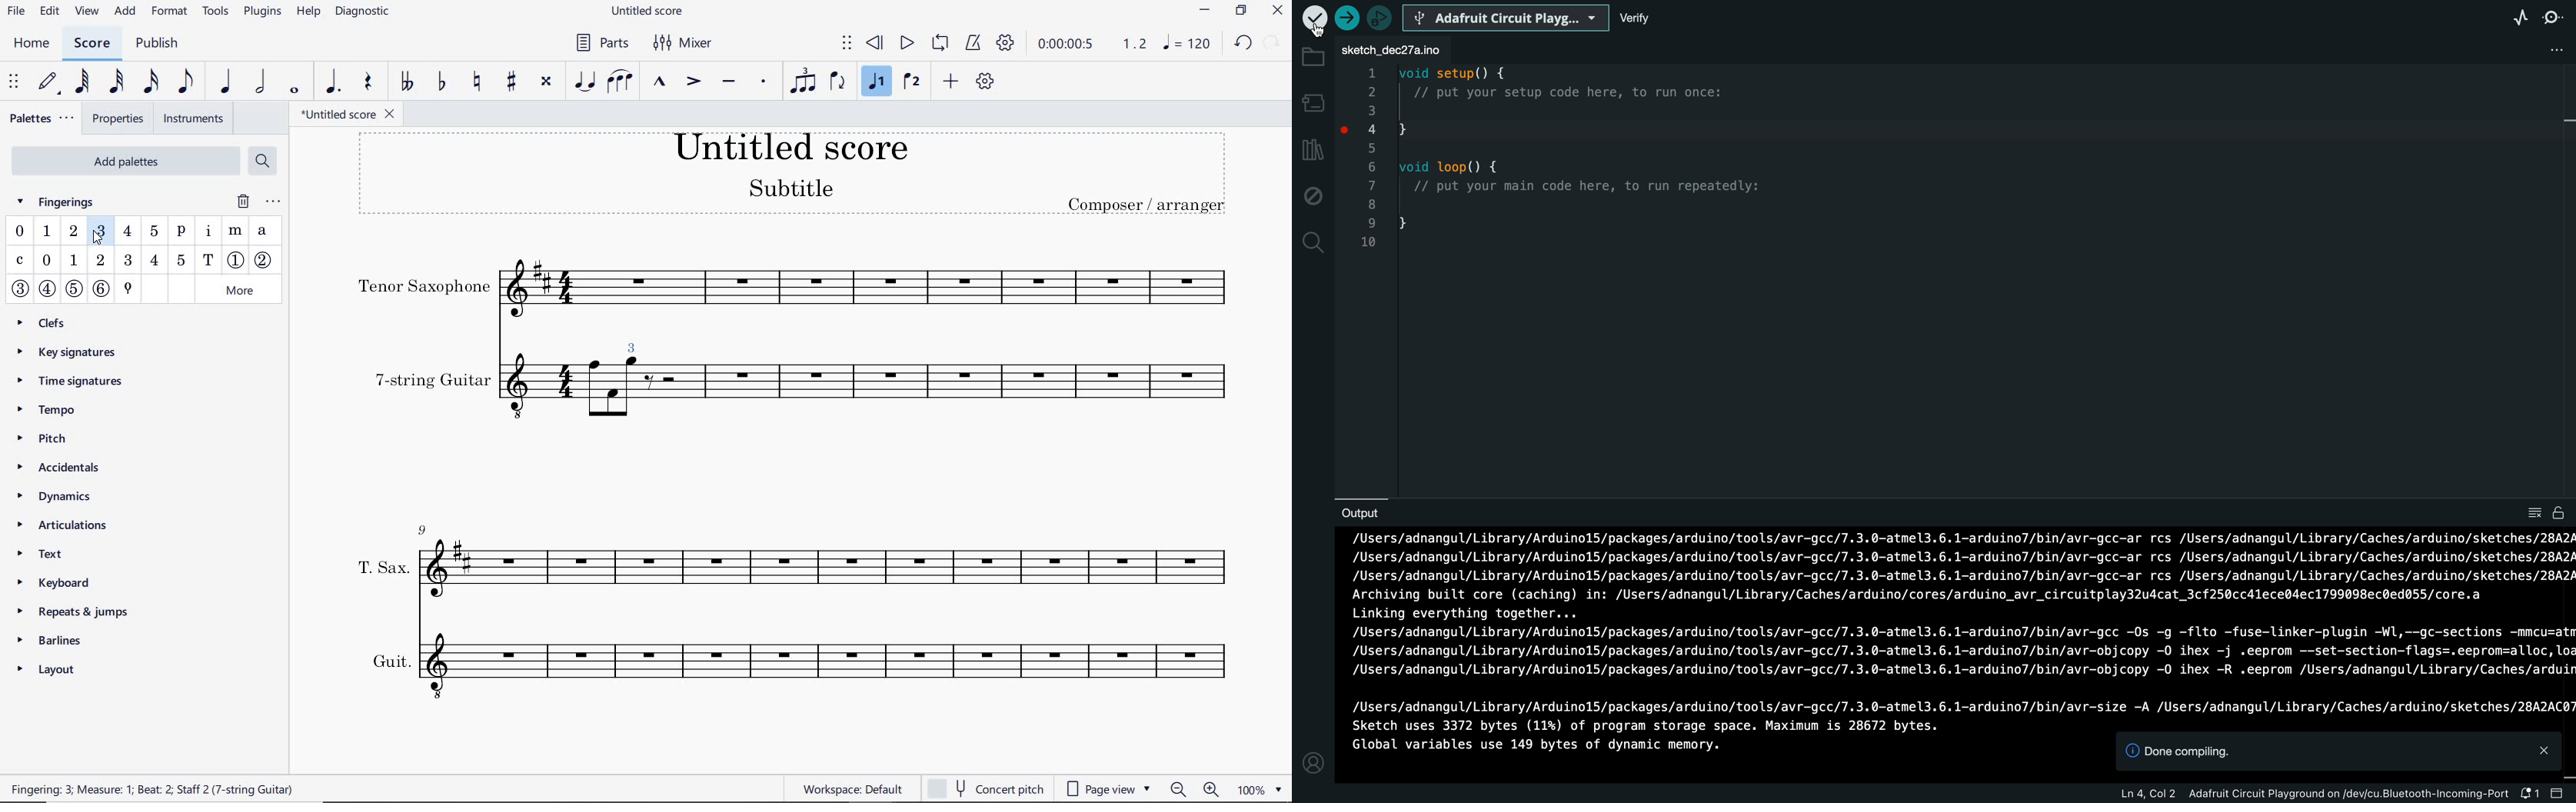 Image resolution: width=2576 pixels, height=812 pixels. I want to click on Compiling process, so click(1651, 739).